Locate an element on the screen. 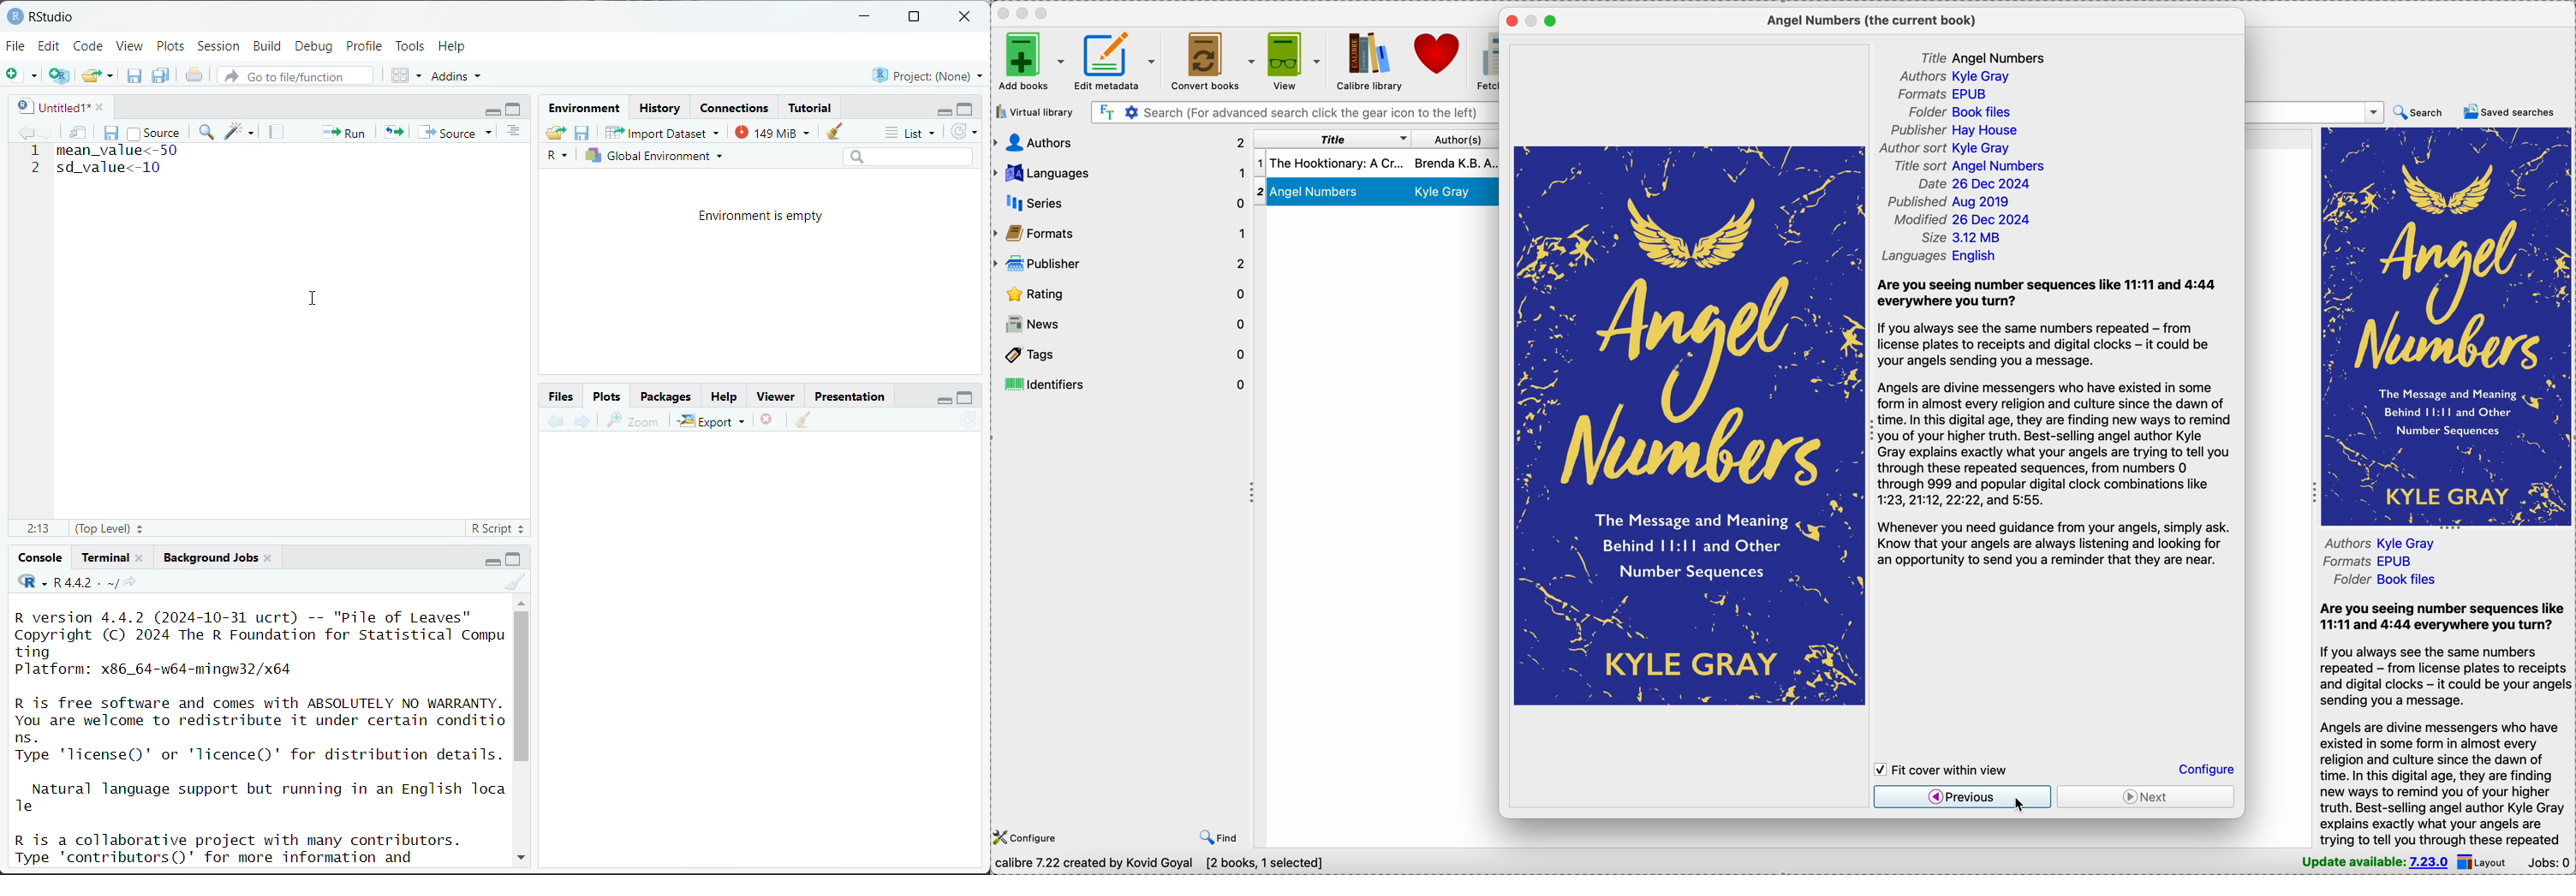  Plots is located at coordinates (607, 395).